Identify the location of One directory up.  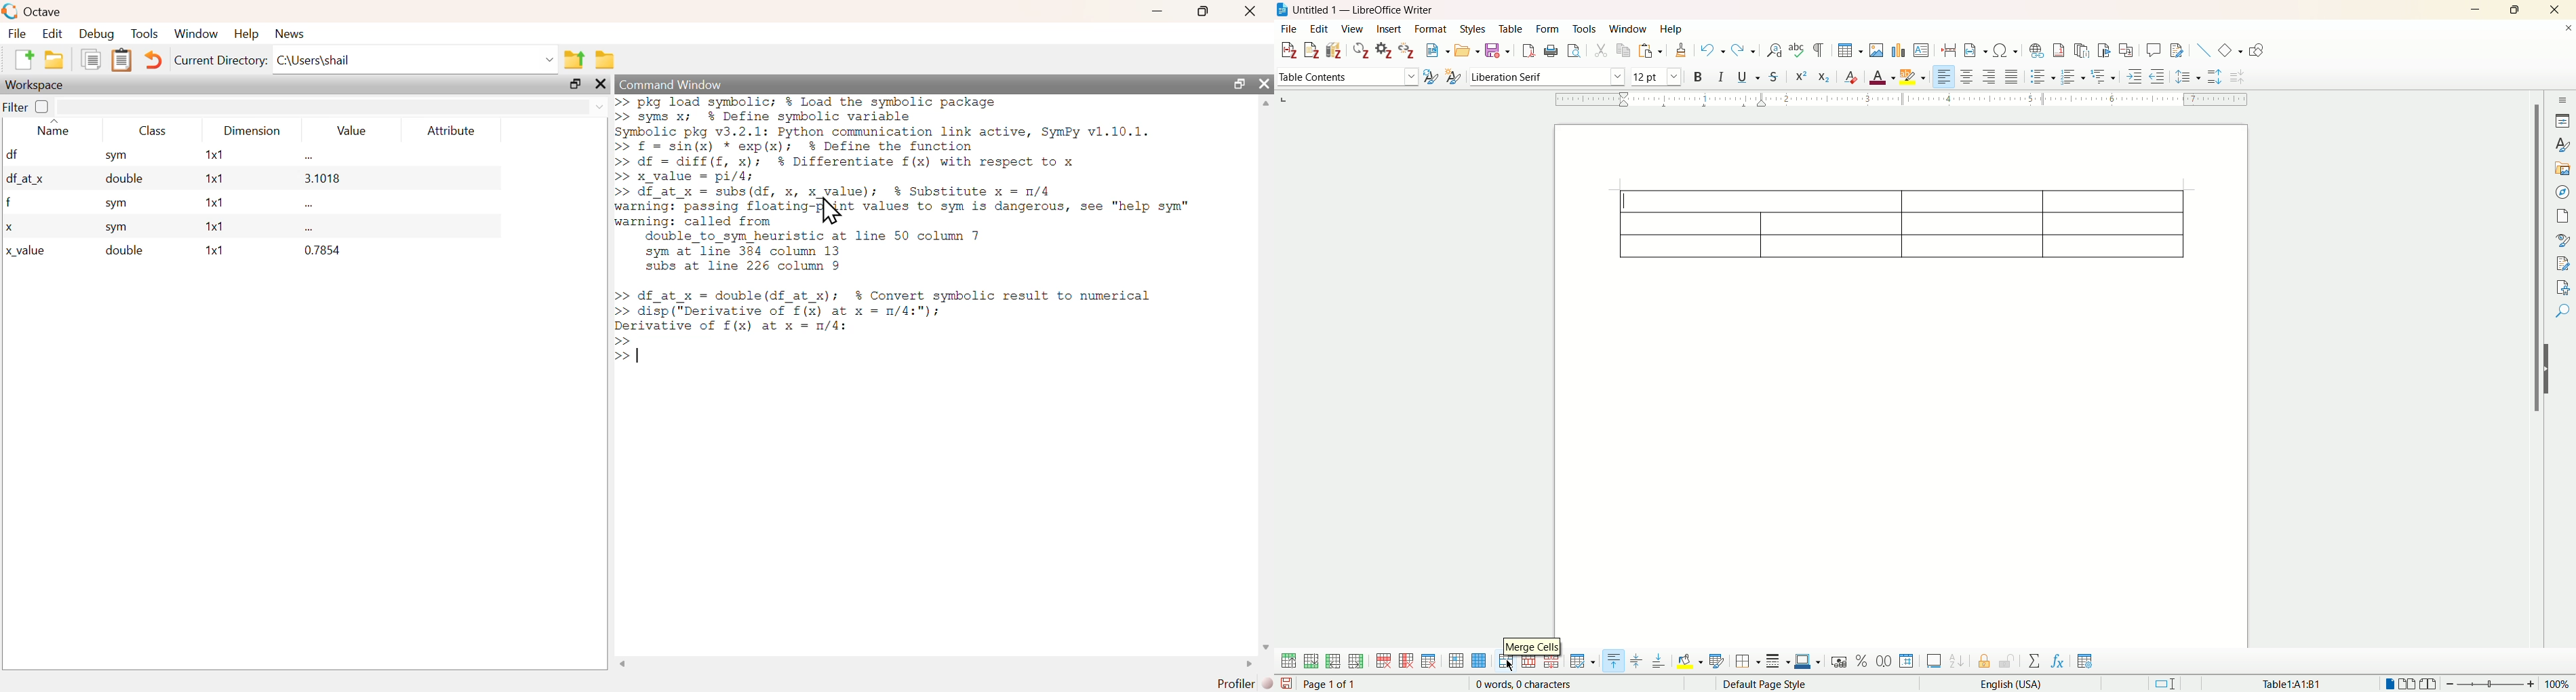
(575, 56).